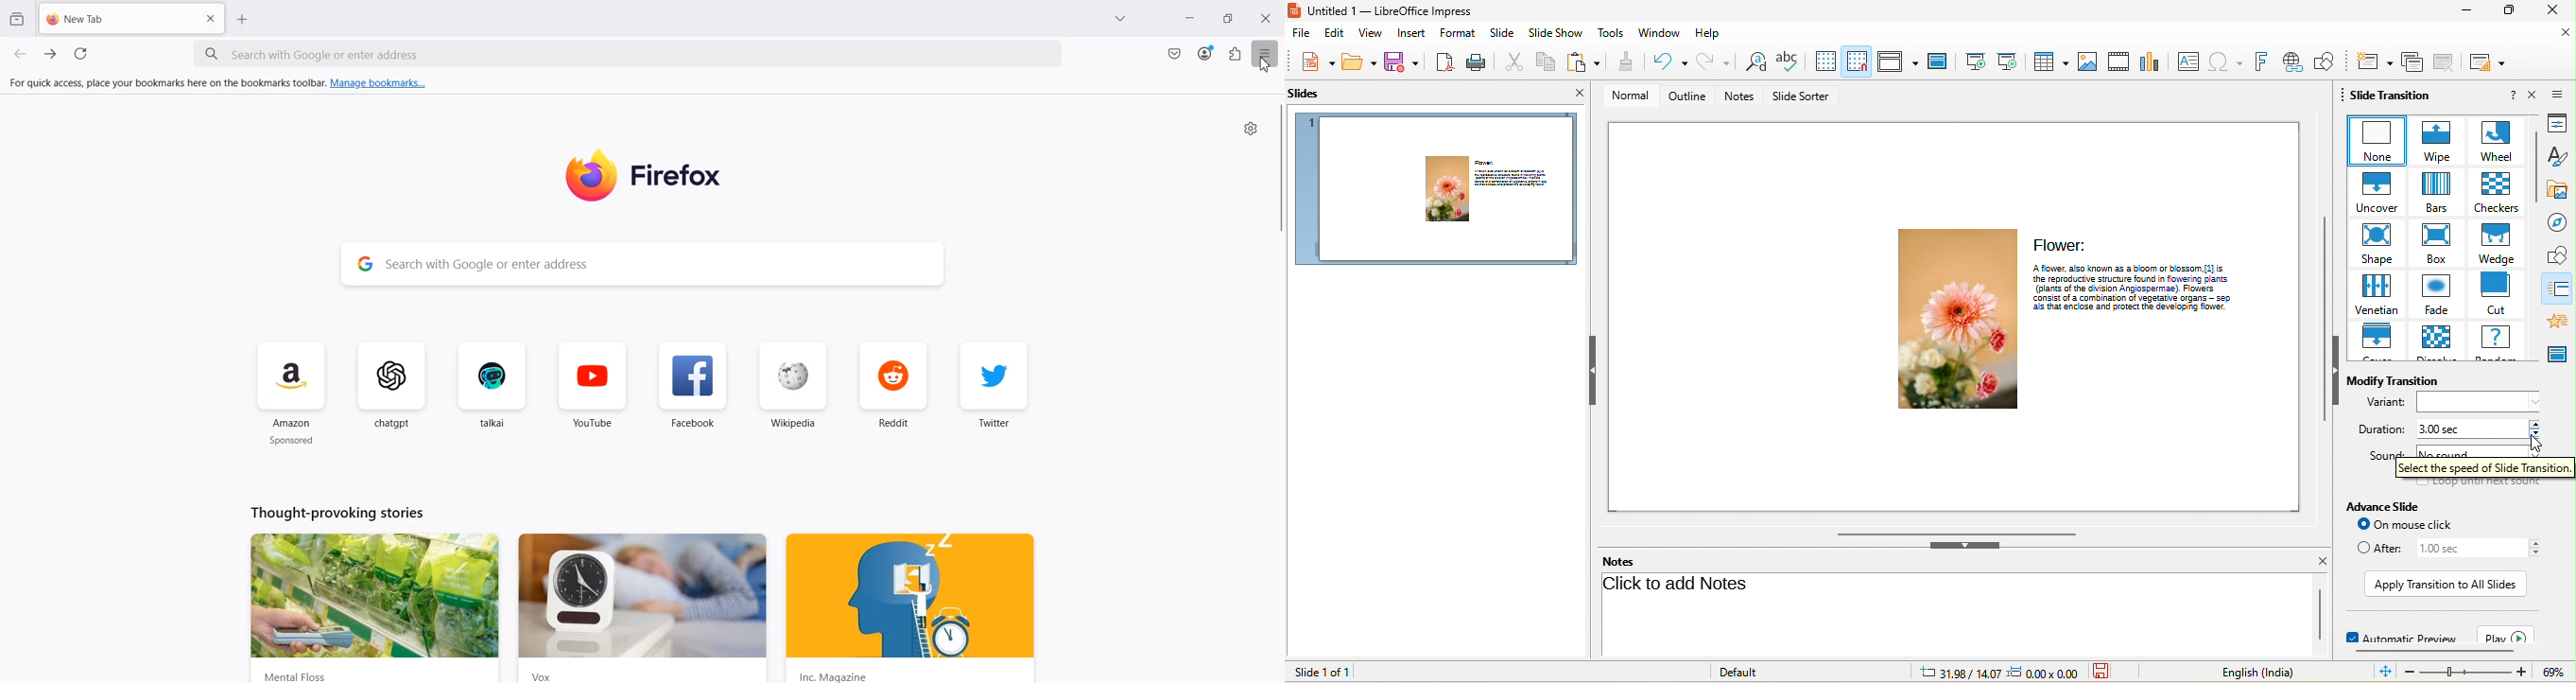  What do you see at coordinates (1582, 61) in the screenshot?
I see `paste` at bounding box center [1582, 61].